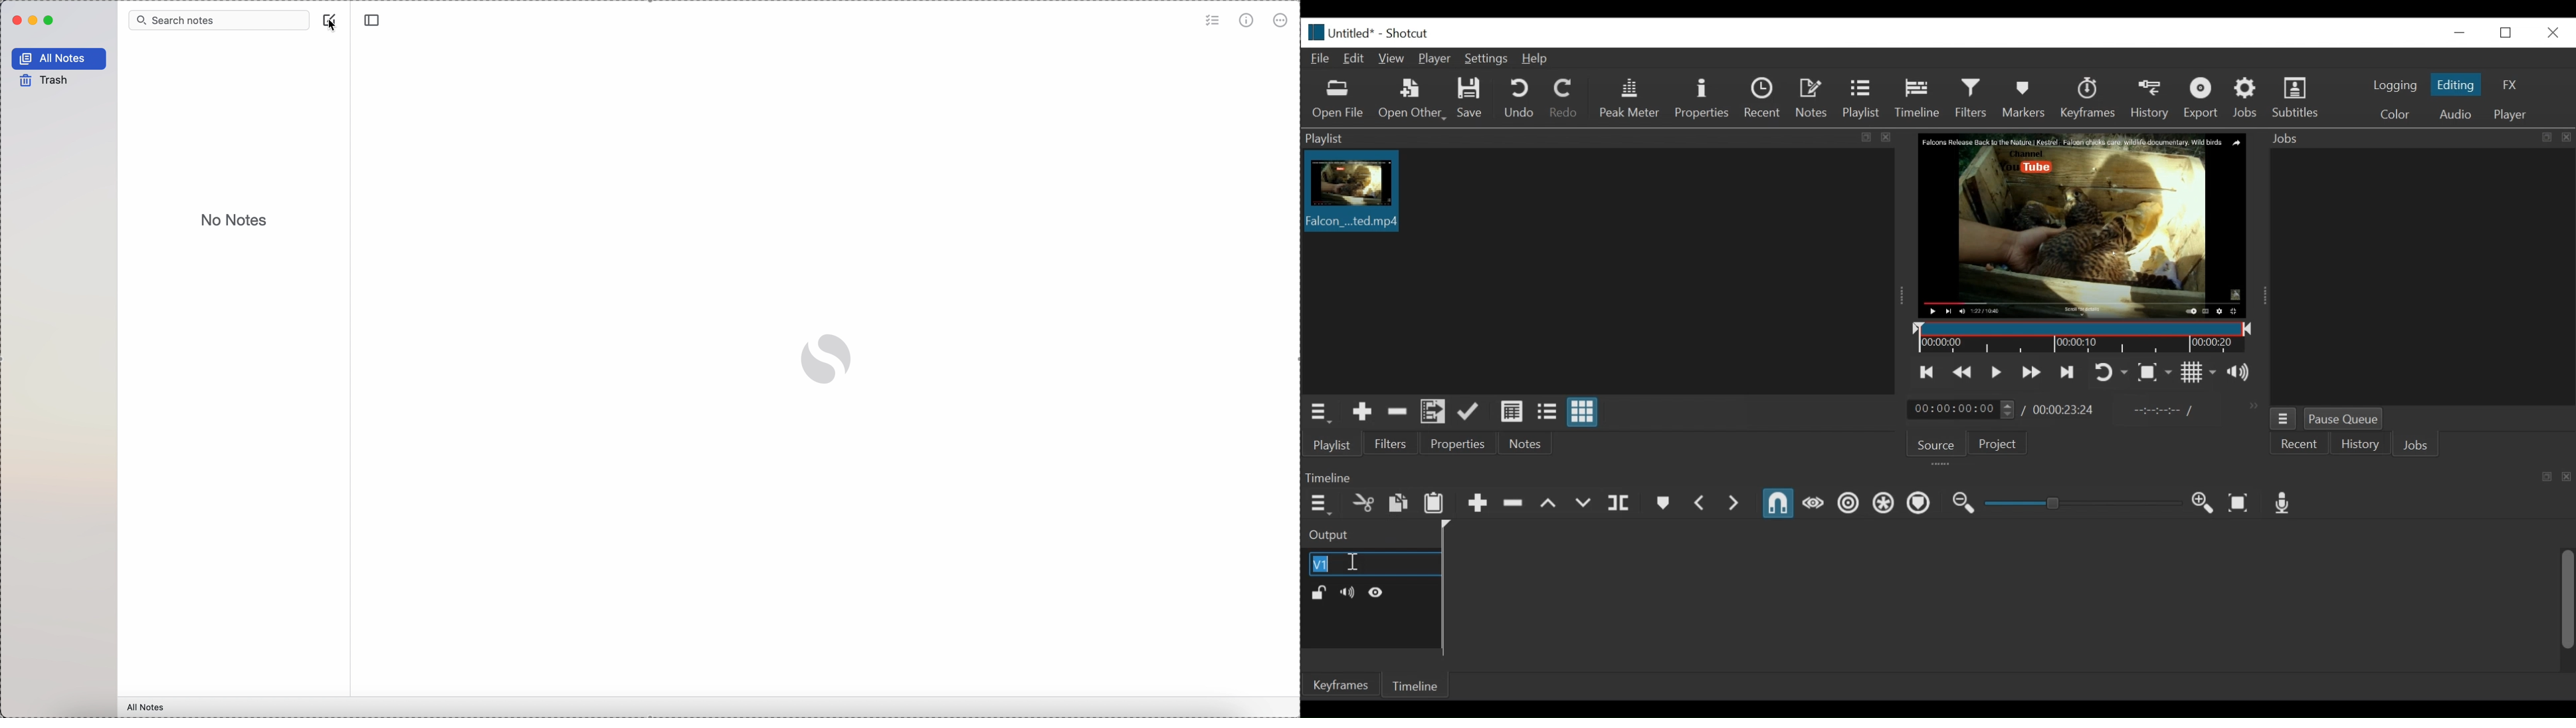 This screenshot has height=728, width=2576. I want to click on metrics, so click(1248, 19).